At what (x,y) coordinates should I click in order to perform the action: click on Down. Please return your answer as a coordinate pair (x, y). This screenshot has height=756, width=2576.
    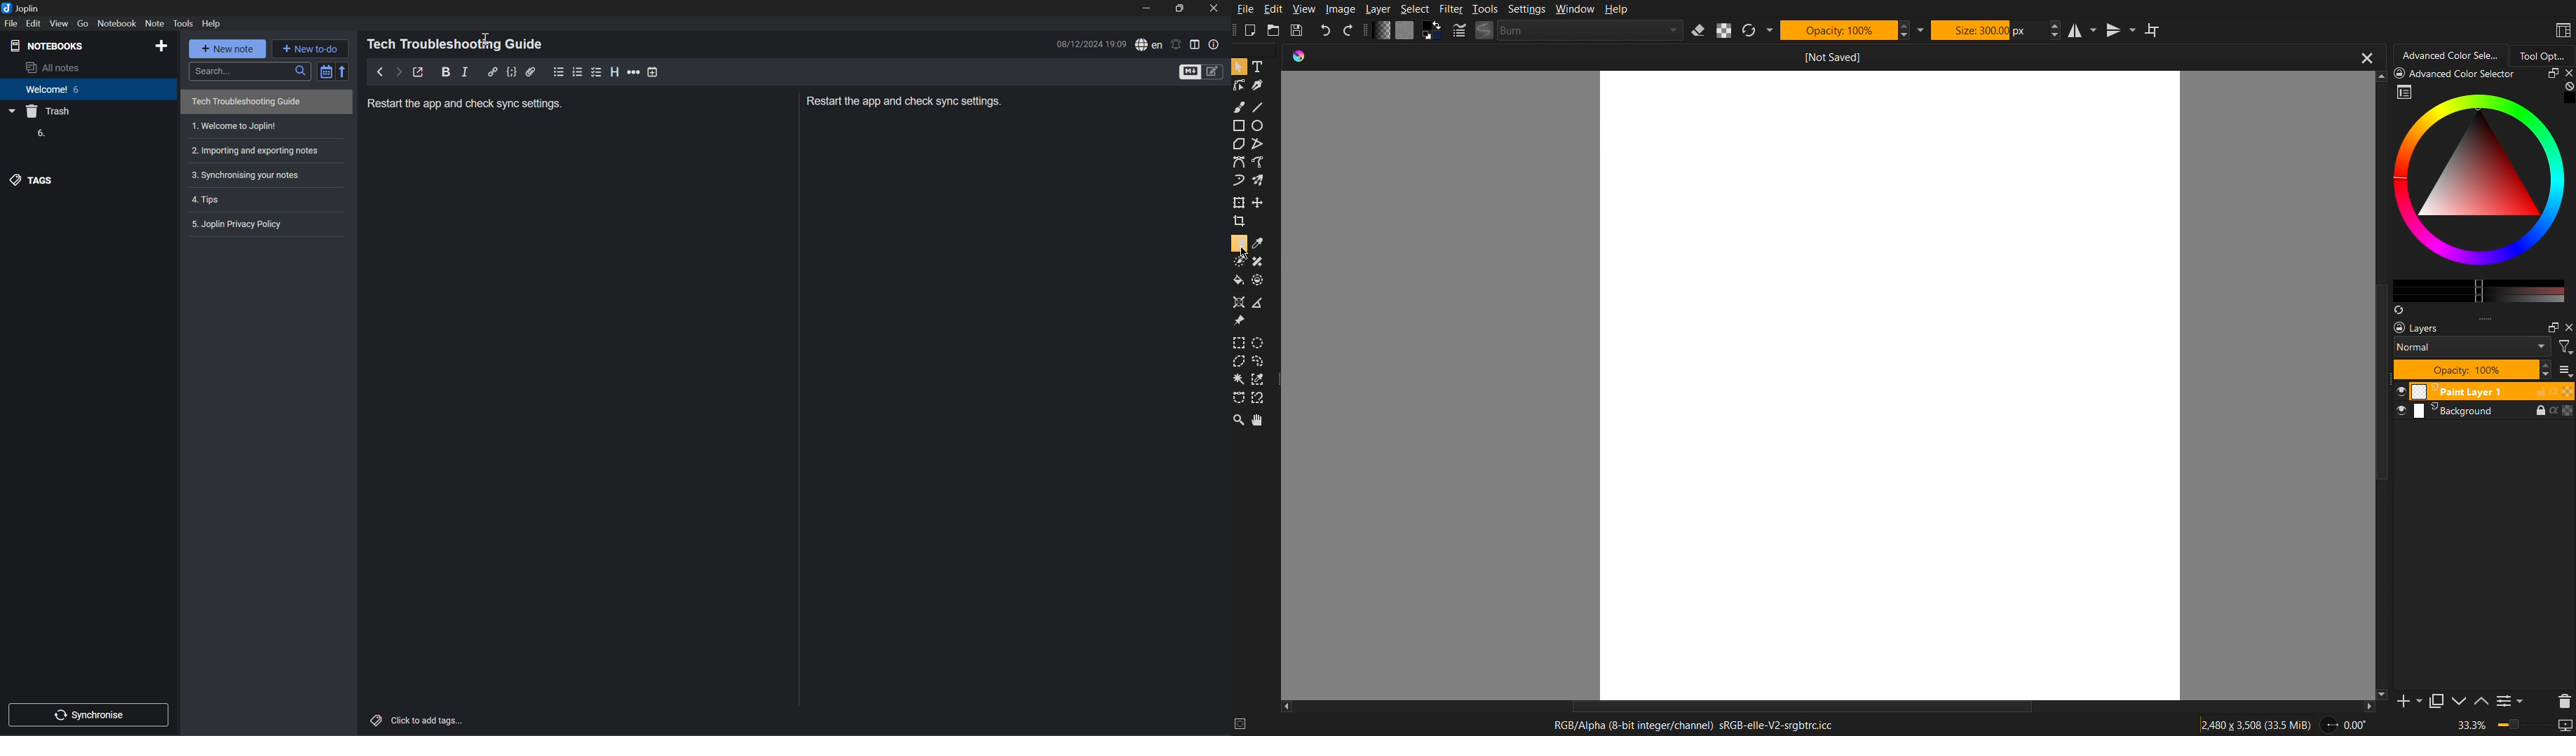
    Looking at the image, I should click on (2458, 702).